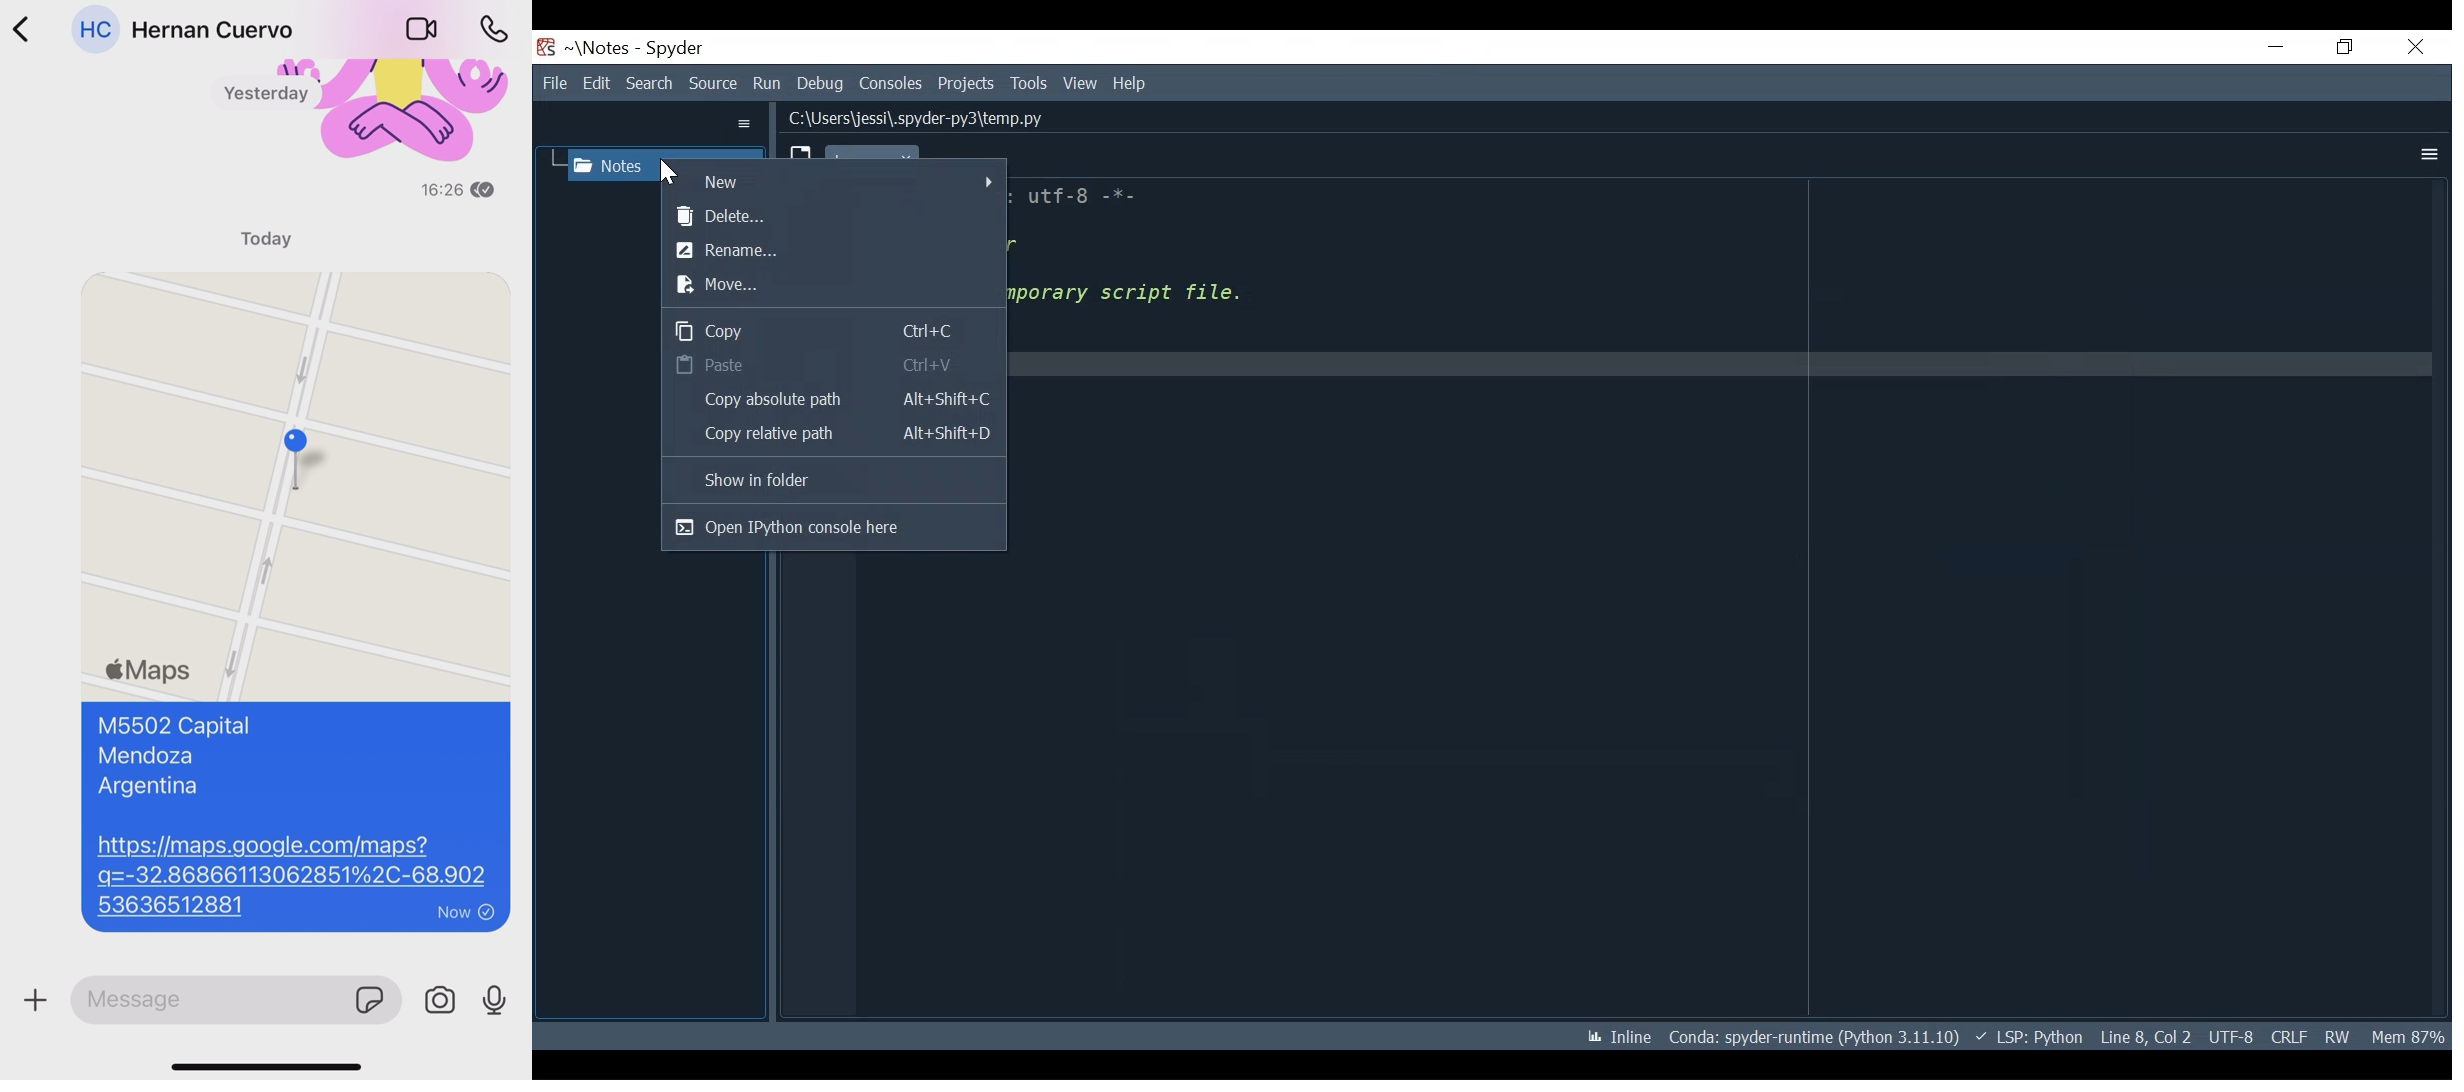 This screenshot has width=2464, height=1092. Describe the element at coordinates (553, 83) in the screenshot. I see `File` at that location.